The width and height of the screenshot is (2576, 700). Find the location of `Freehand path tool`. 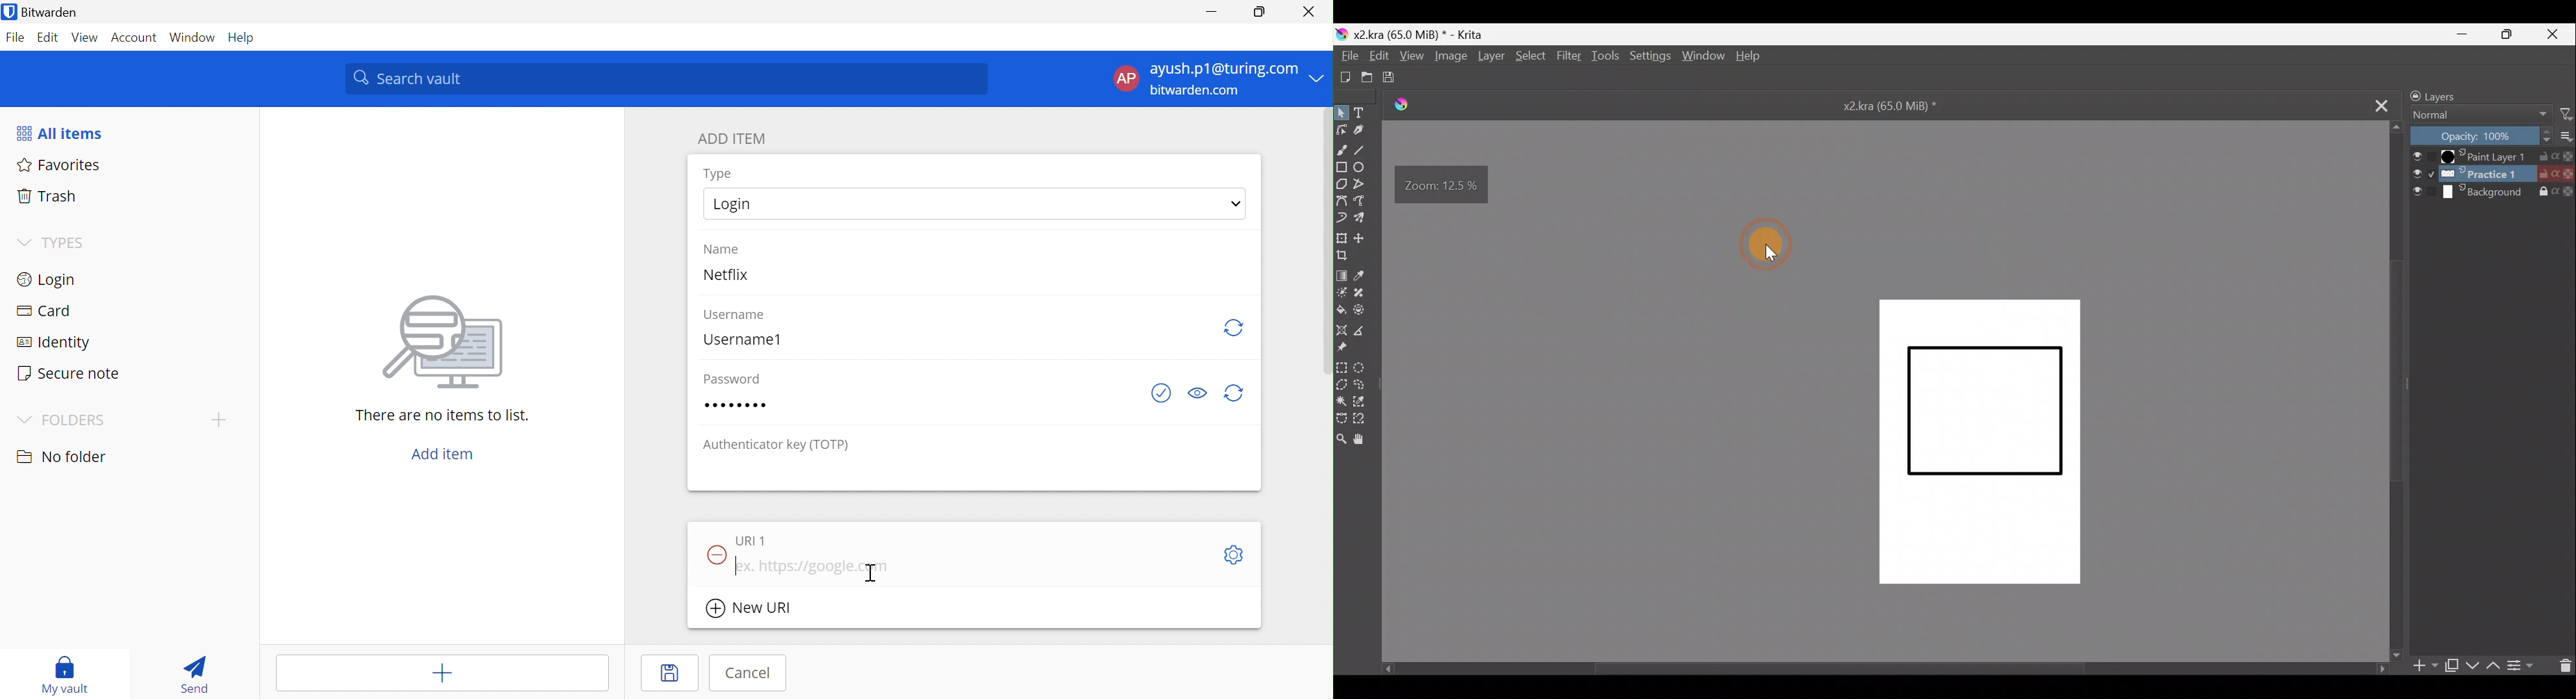

Freehand path tool is located at coordinates (1366, 201).